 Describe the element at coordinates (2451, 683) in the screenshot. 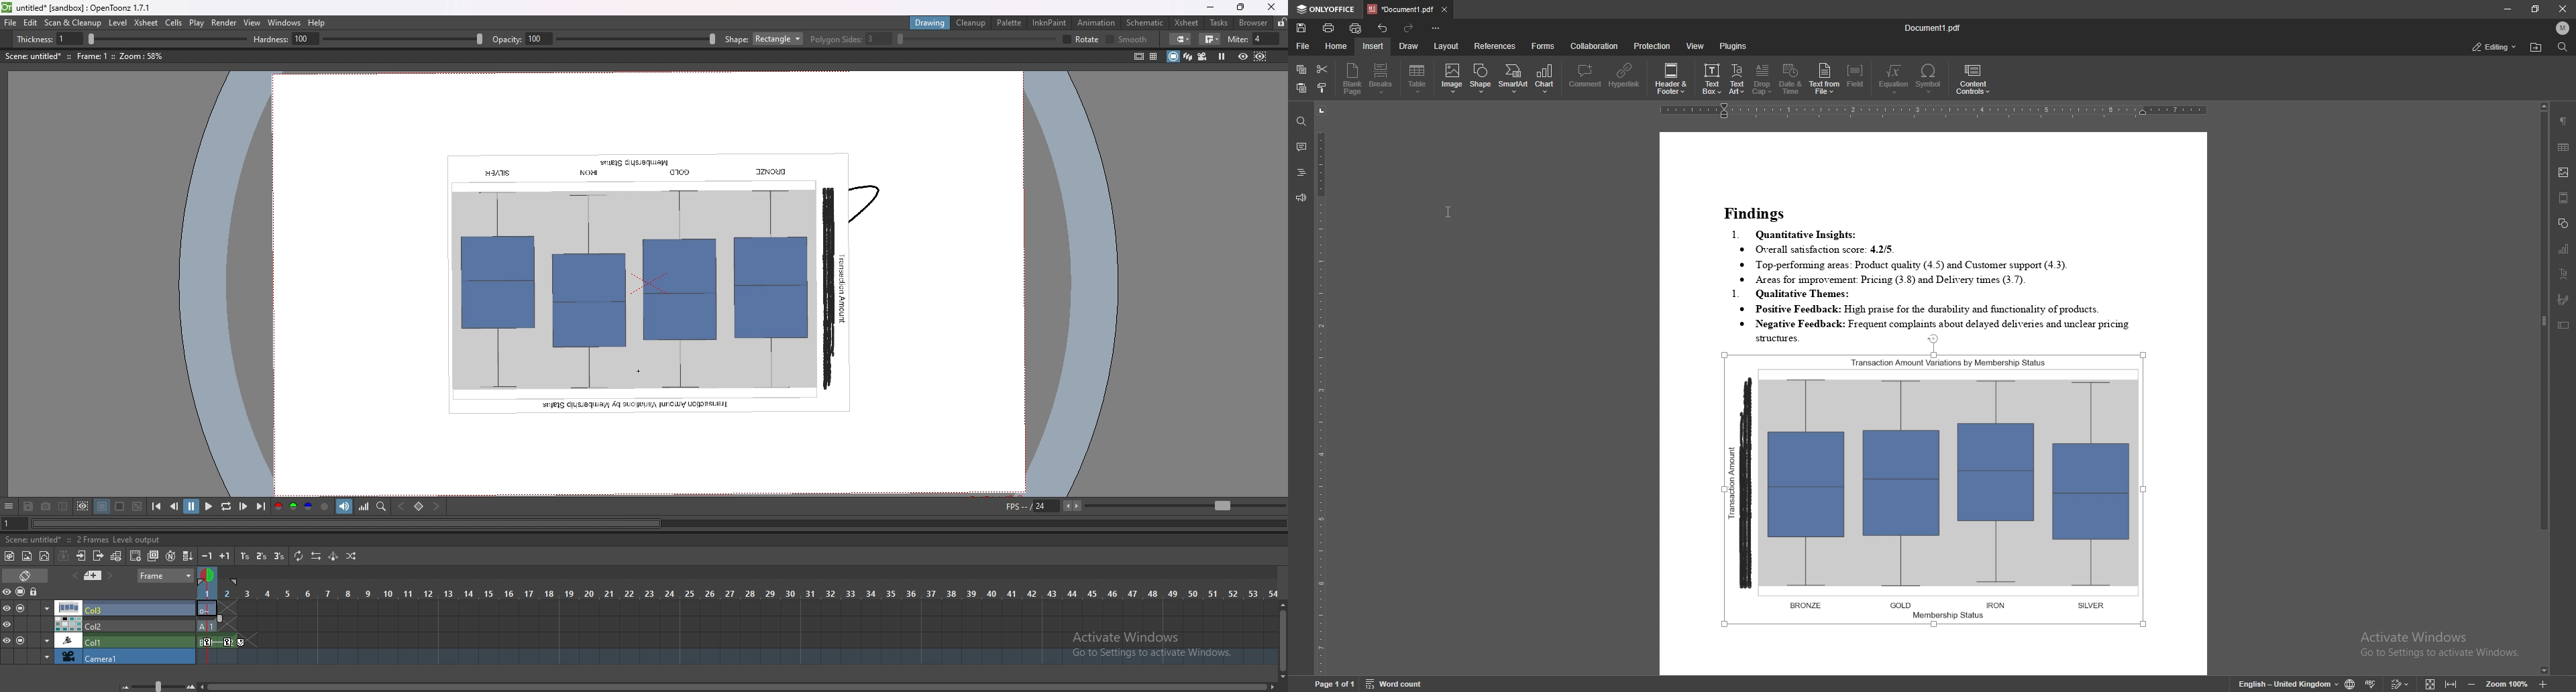

I see `fit to width` at that location.